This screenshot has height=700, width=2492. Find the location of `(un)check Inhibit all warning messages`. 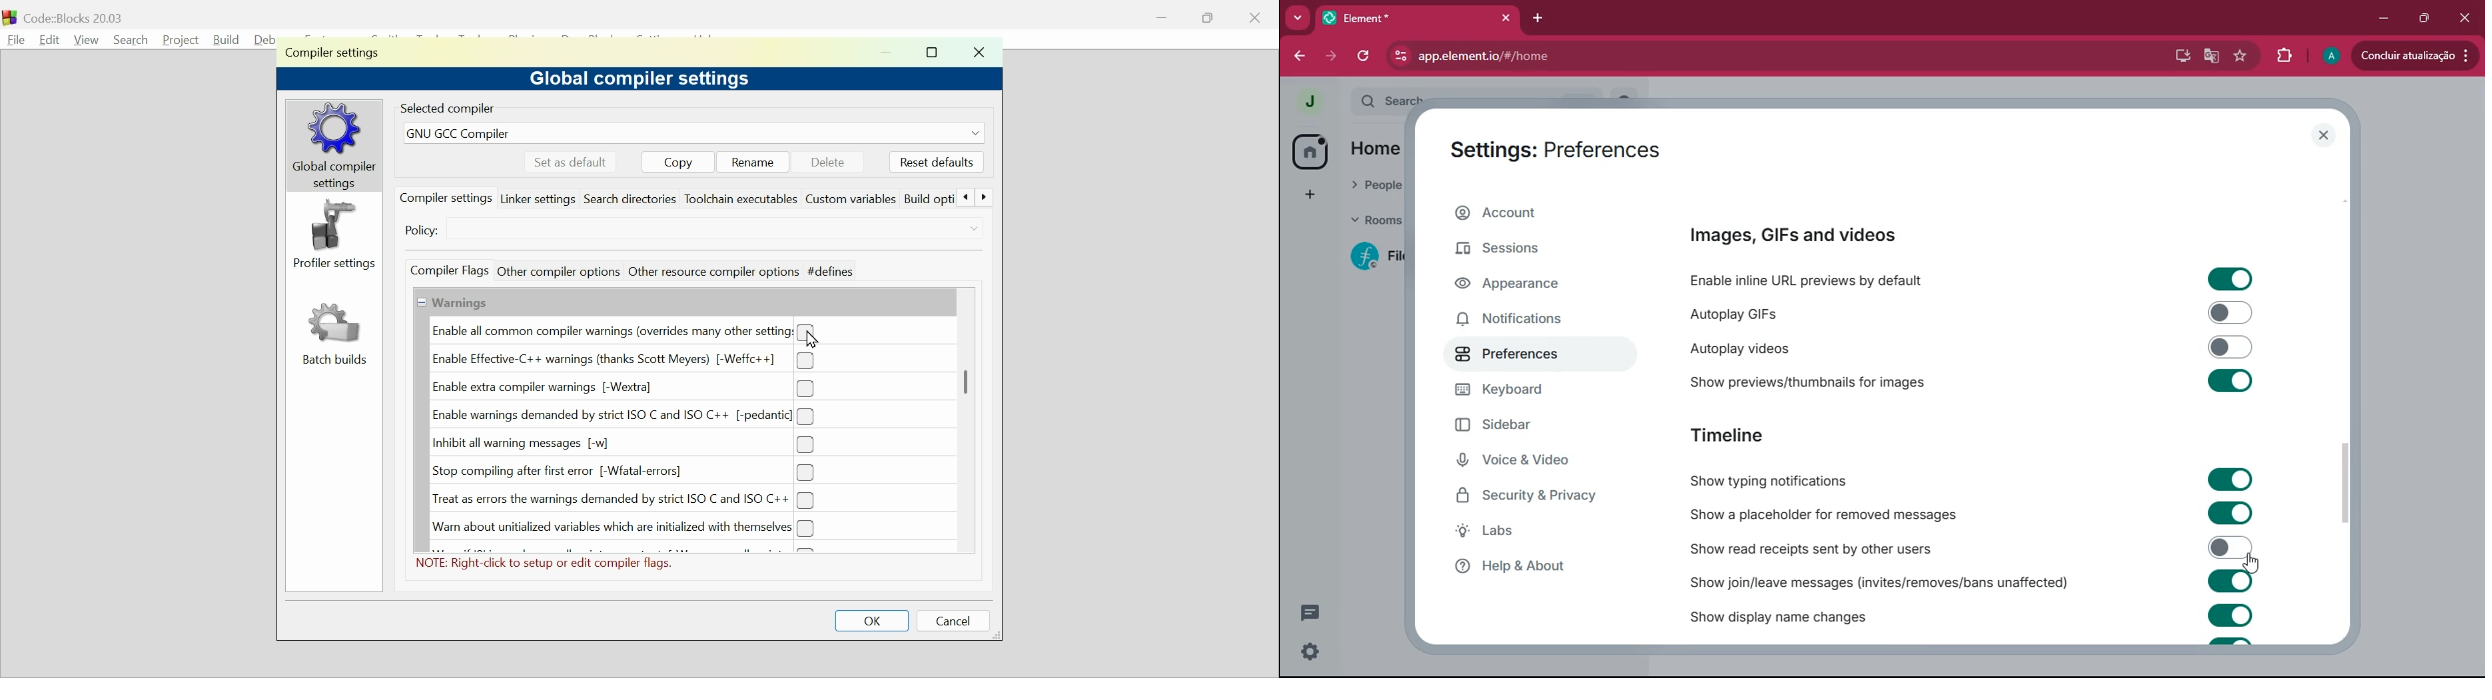

(un)check Inhibit all warning messages is located at coordinates (621, 444).